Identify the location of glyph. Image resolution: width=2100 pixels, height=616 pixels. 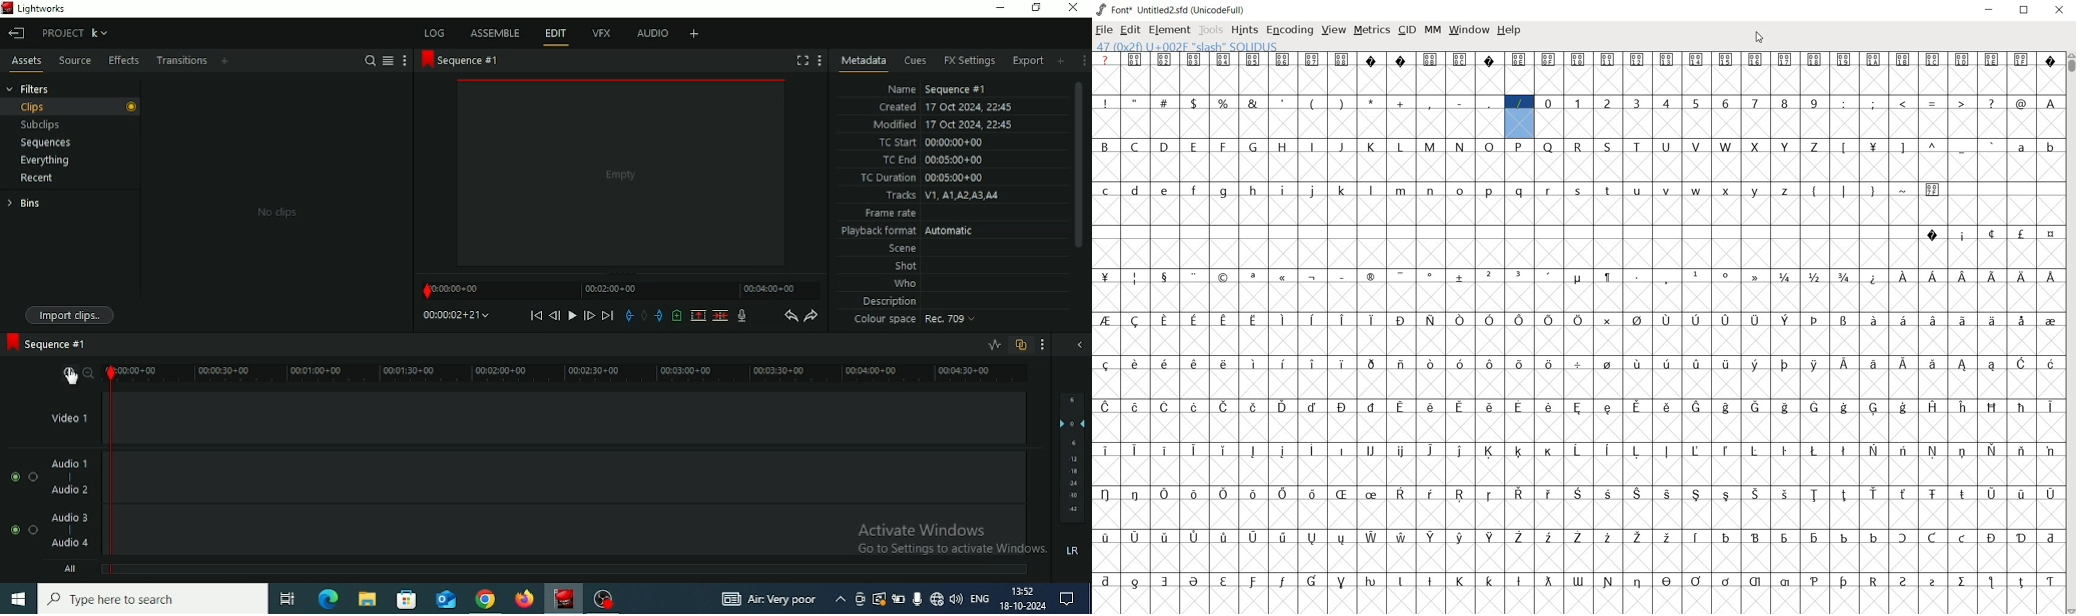
(1135, 321).